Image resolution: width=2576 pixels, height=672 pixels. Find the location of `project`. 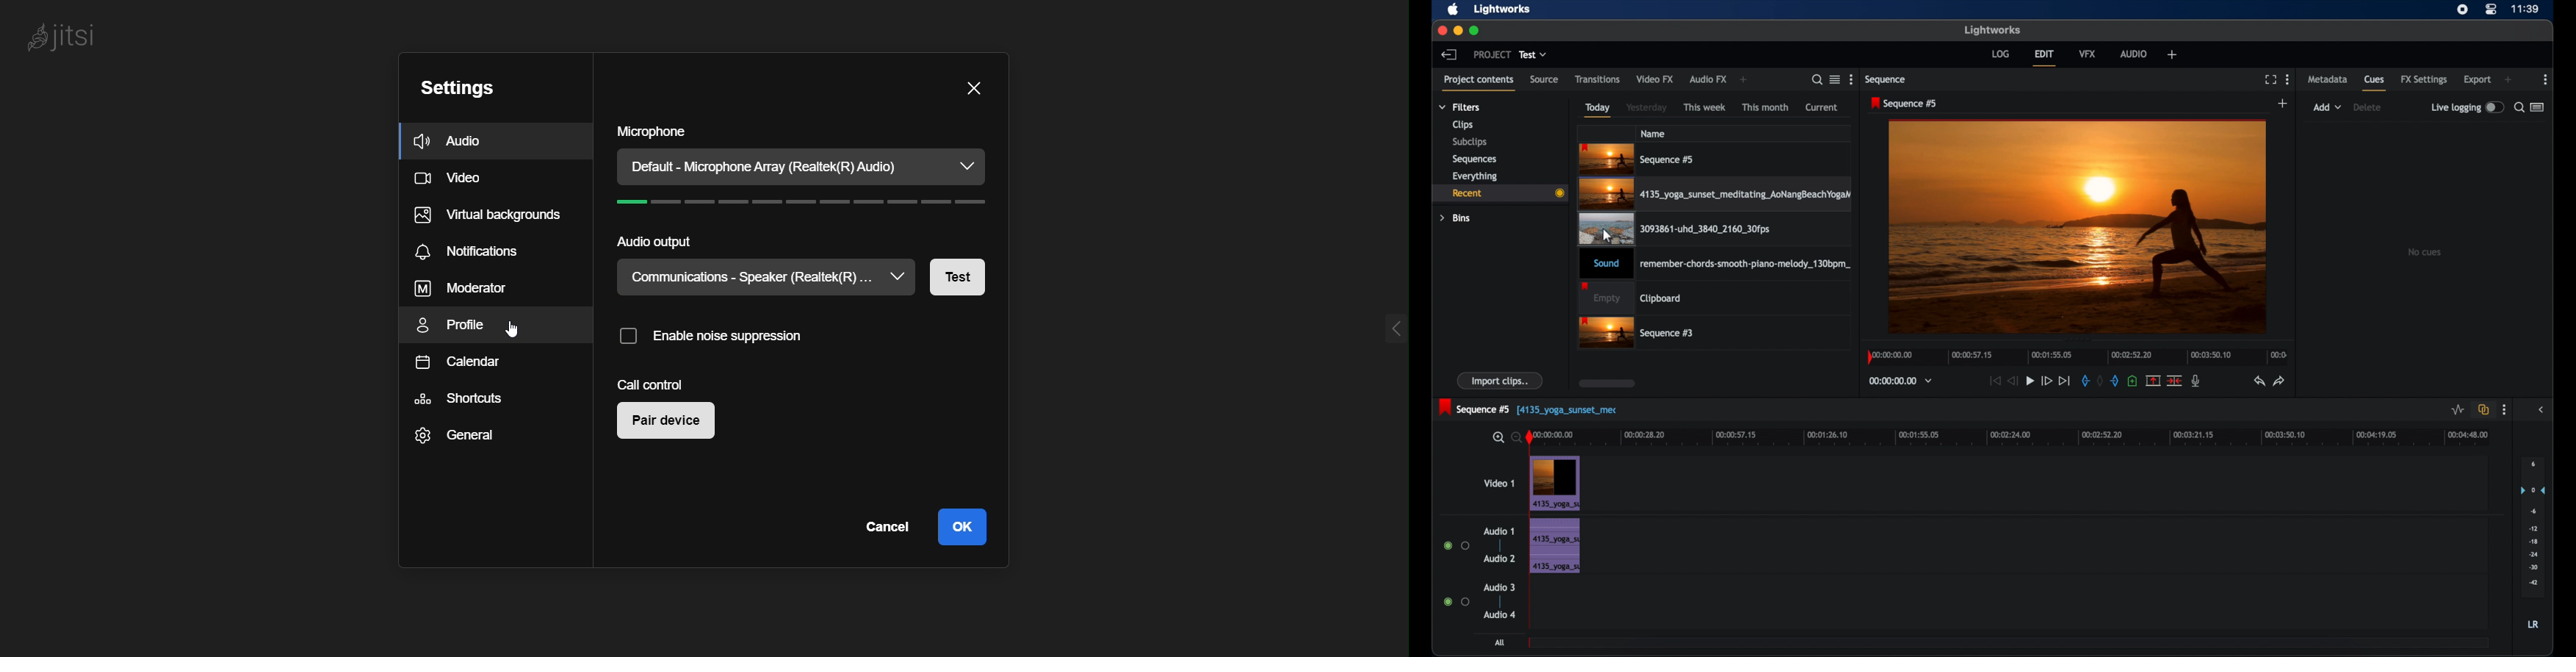

project is located at coordinates (1492, 54).